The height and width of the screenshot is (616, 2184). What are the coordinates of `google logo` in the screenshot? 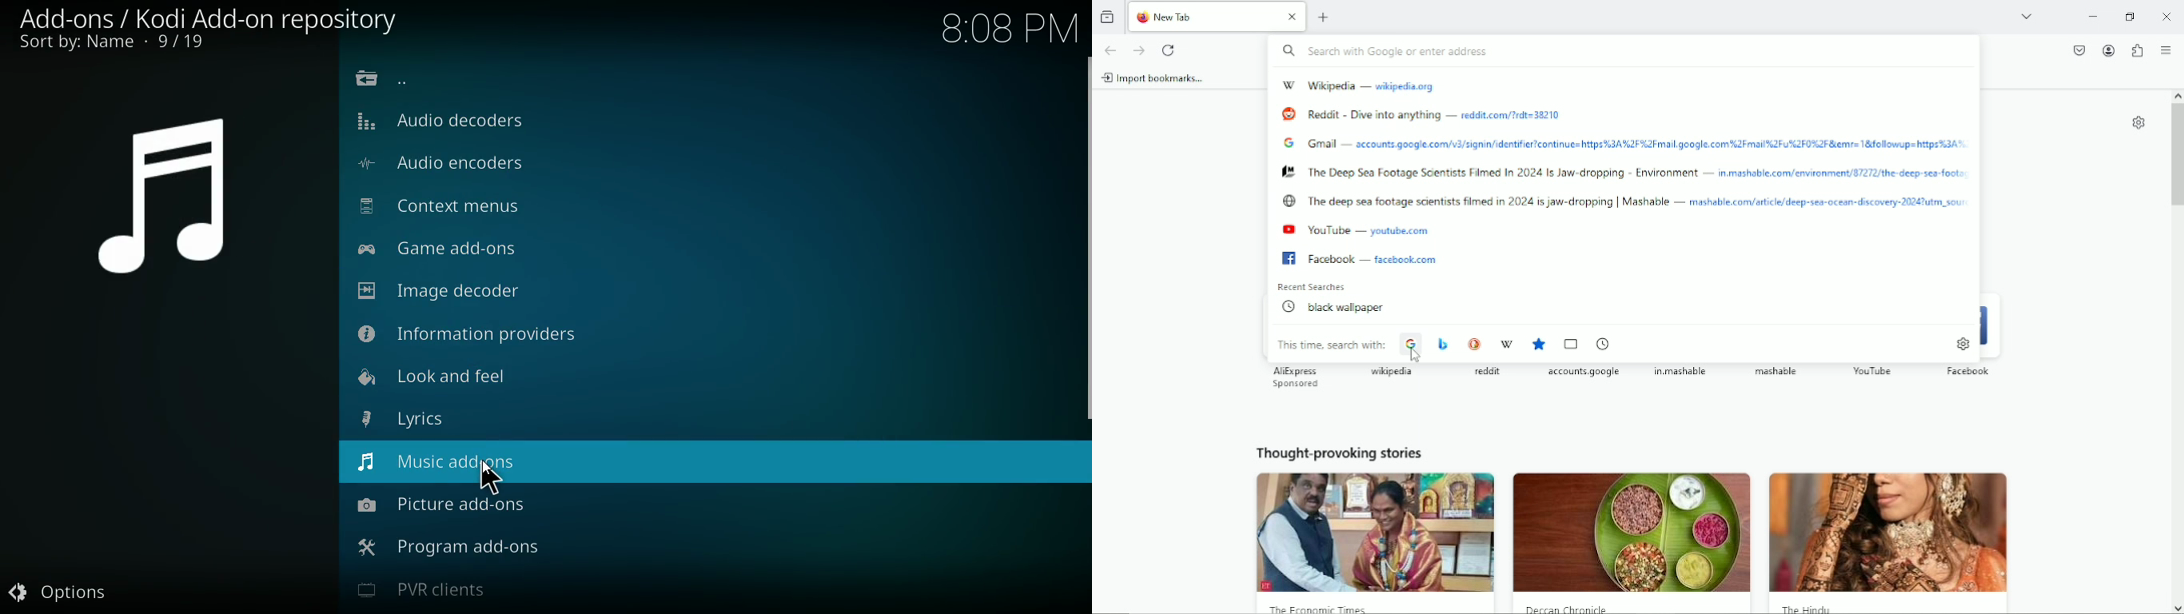 It's located at (1288, 143).